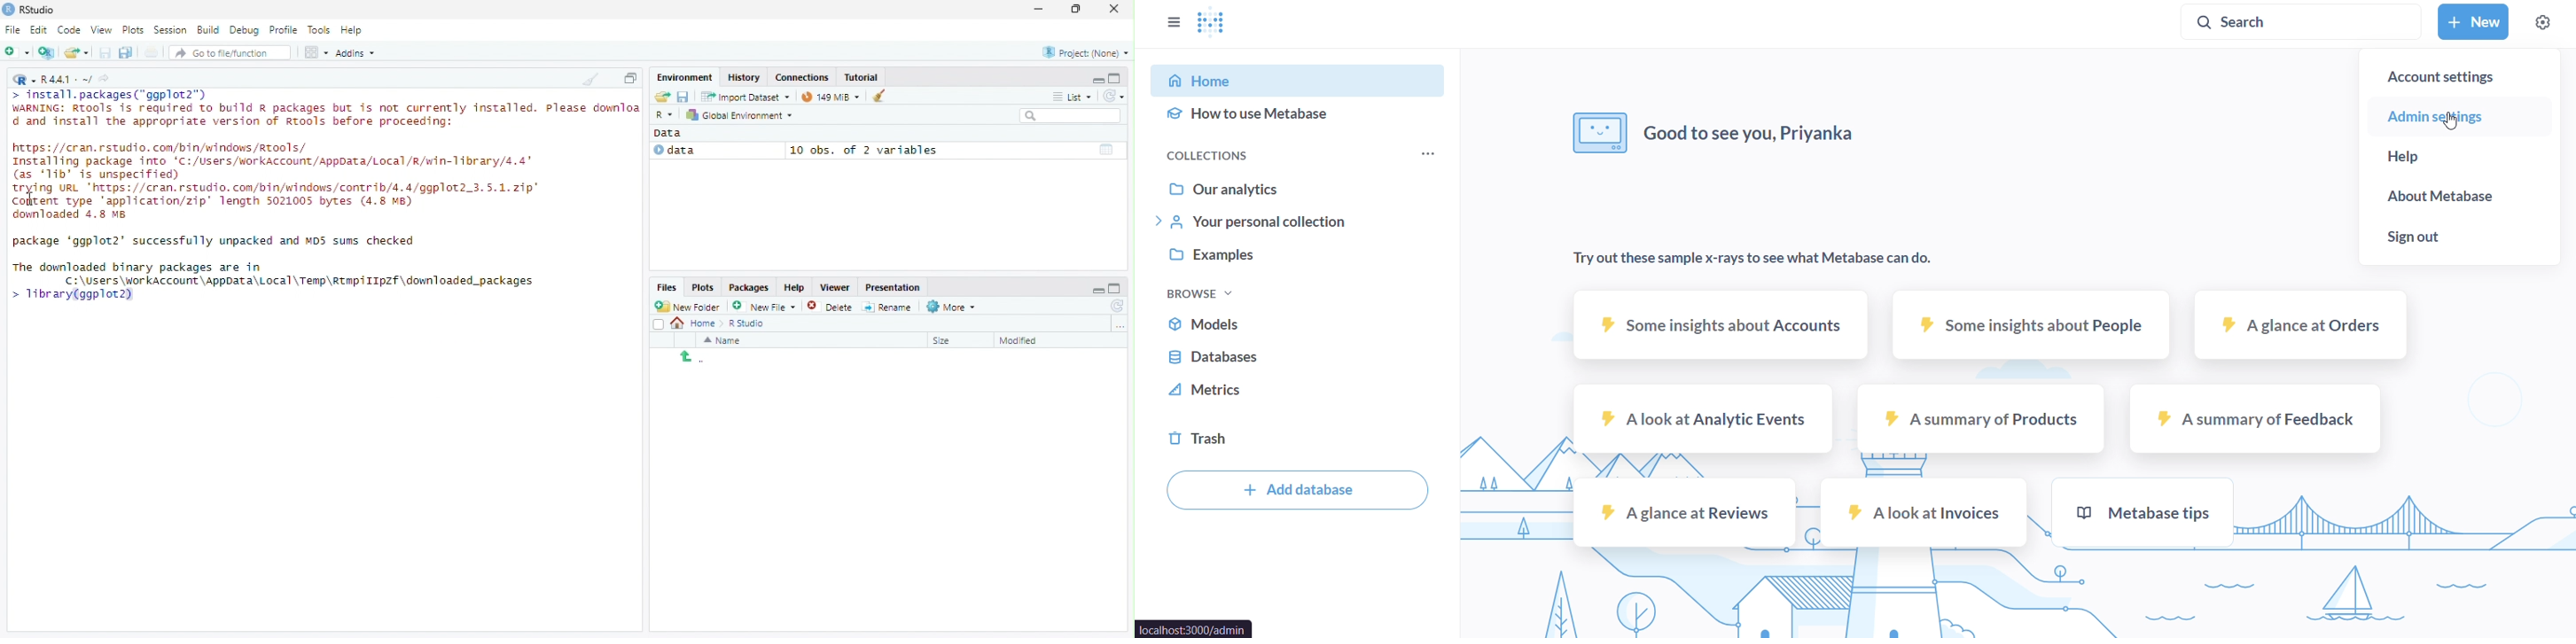 The image size is (2576, 644). What do you see at coordinates (79, 52) in the screenshot?
I see `open an existing file` at bounding box center [79, 52].